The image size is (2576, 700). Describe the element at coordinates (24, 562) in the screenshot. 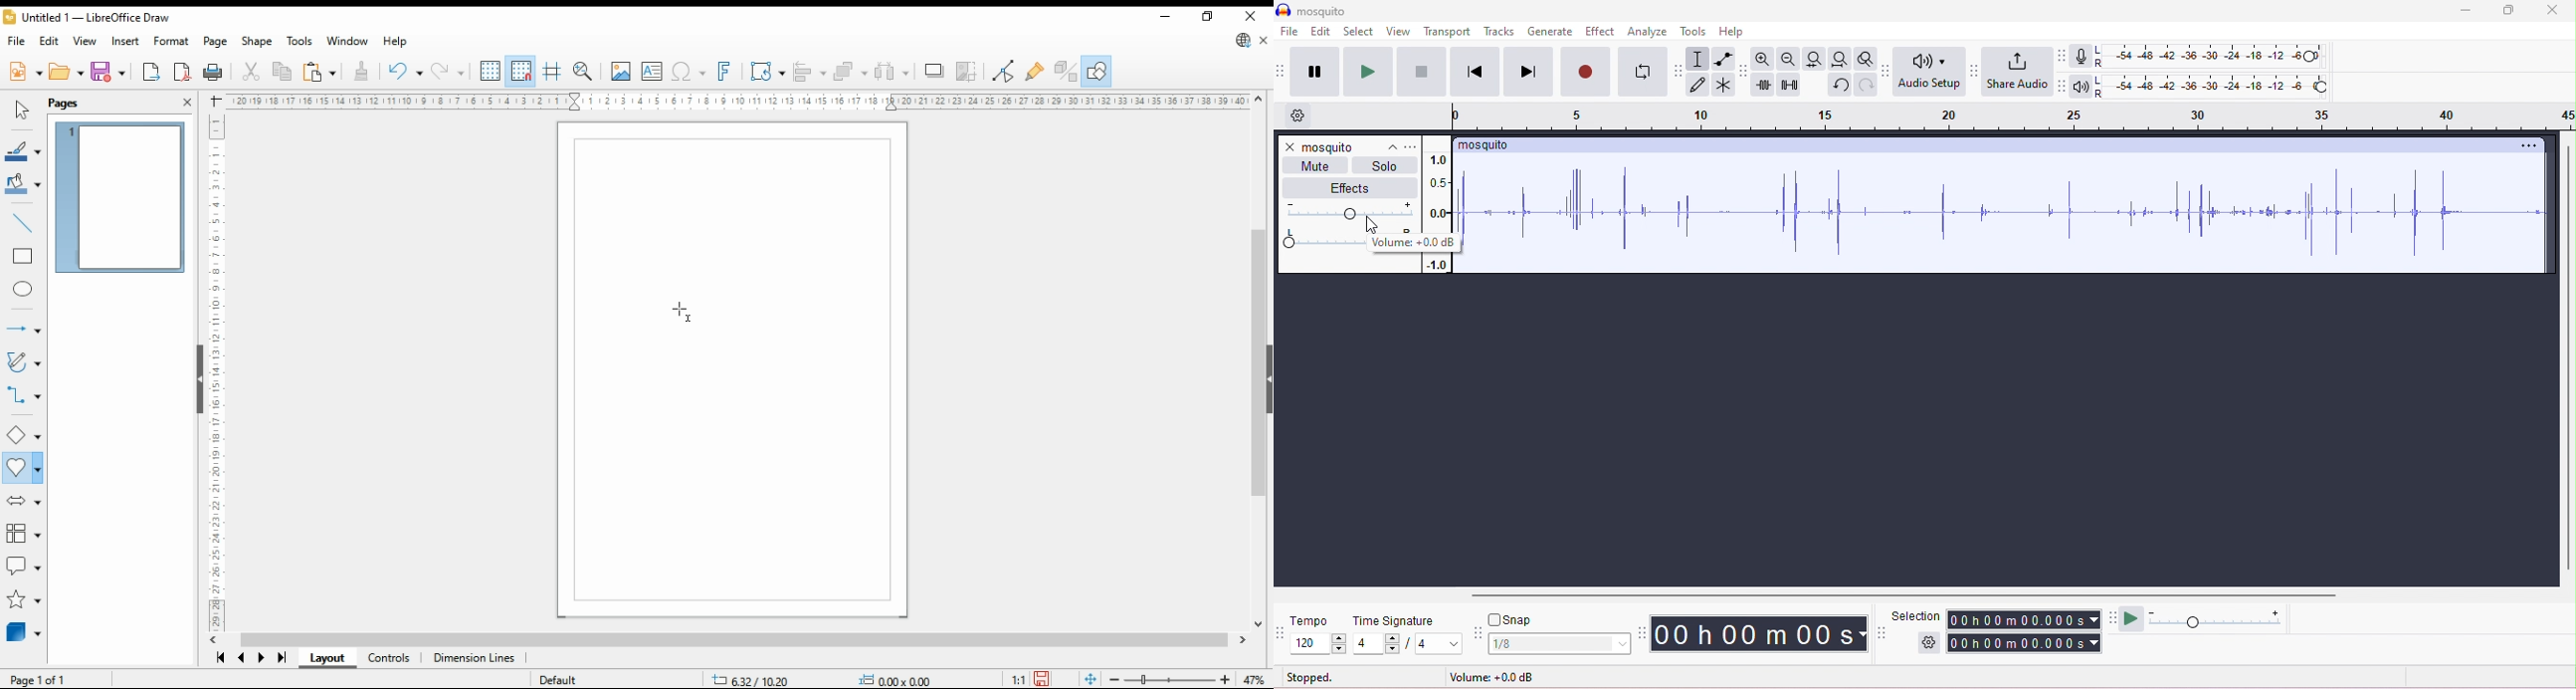

I see `callout shapes` at that location.